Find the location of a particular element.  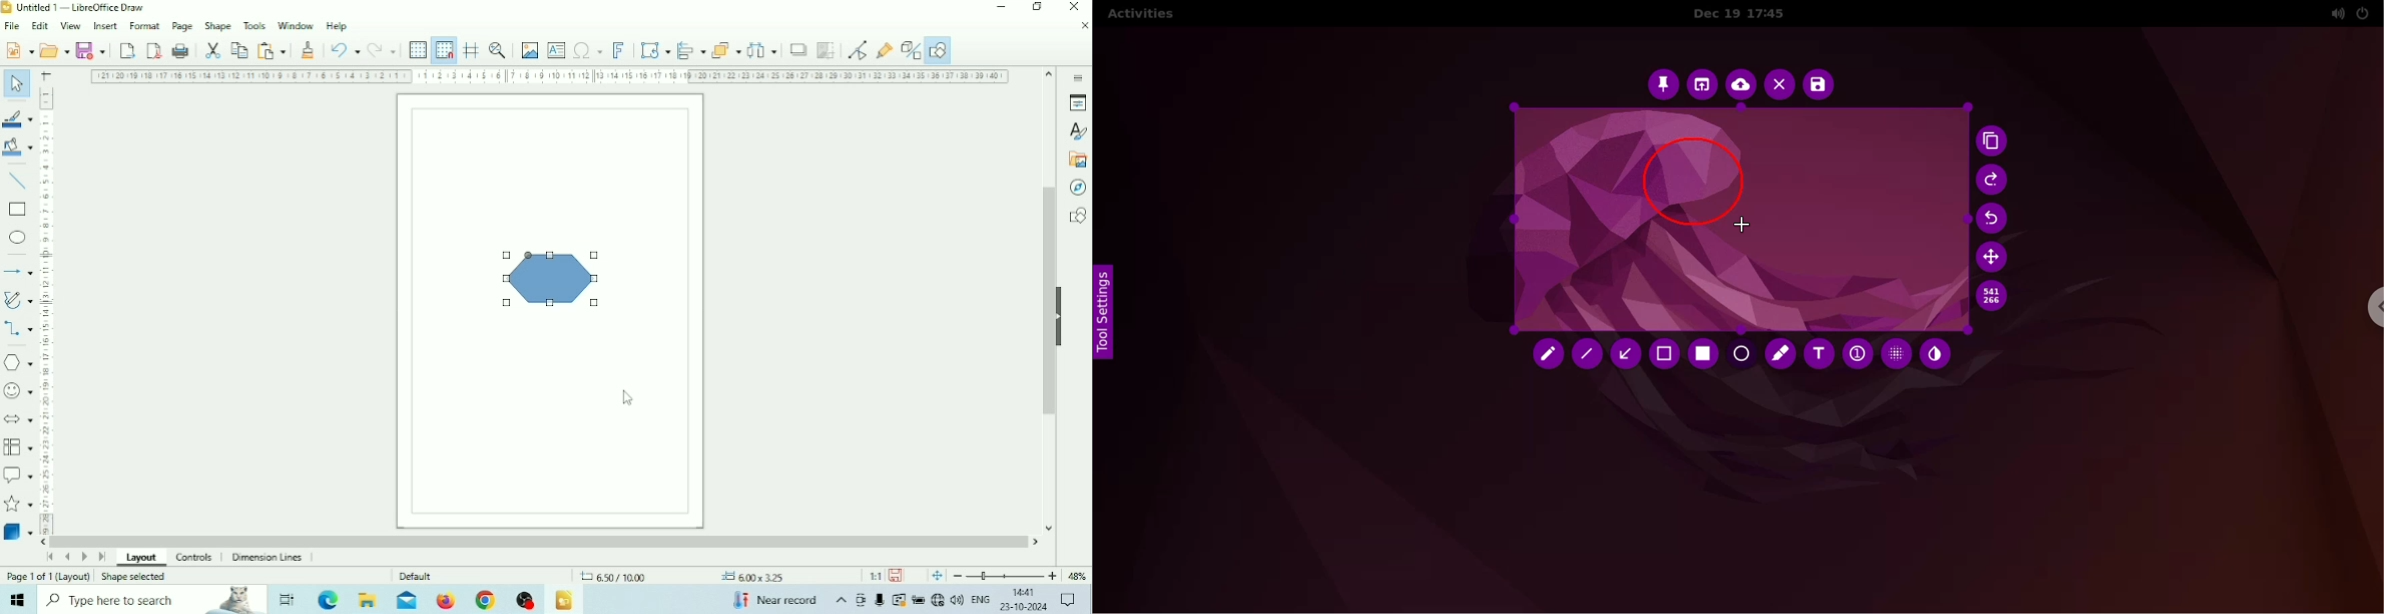

cancel capture is located at coordinates (1779, 86).